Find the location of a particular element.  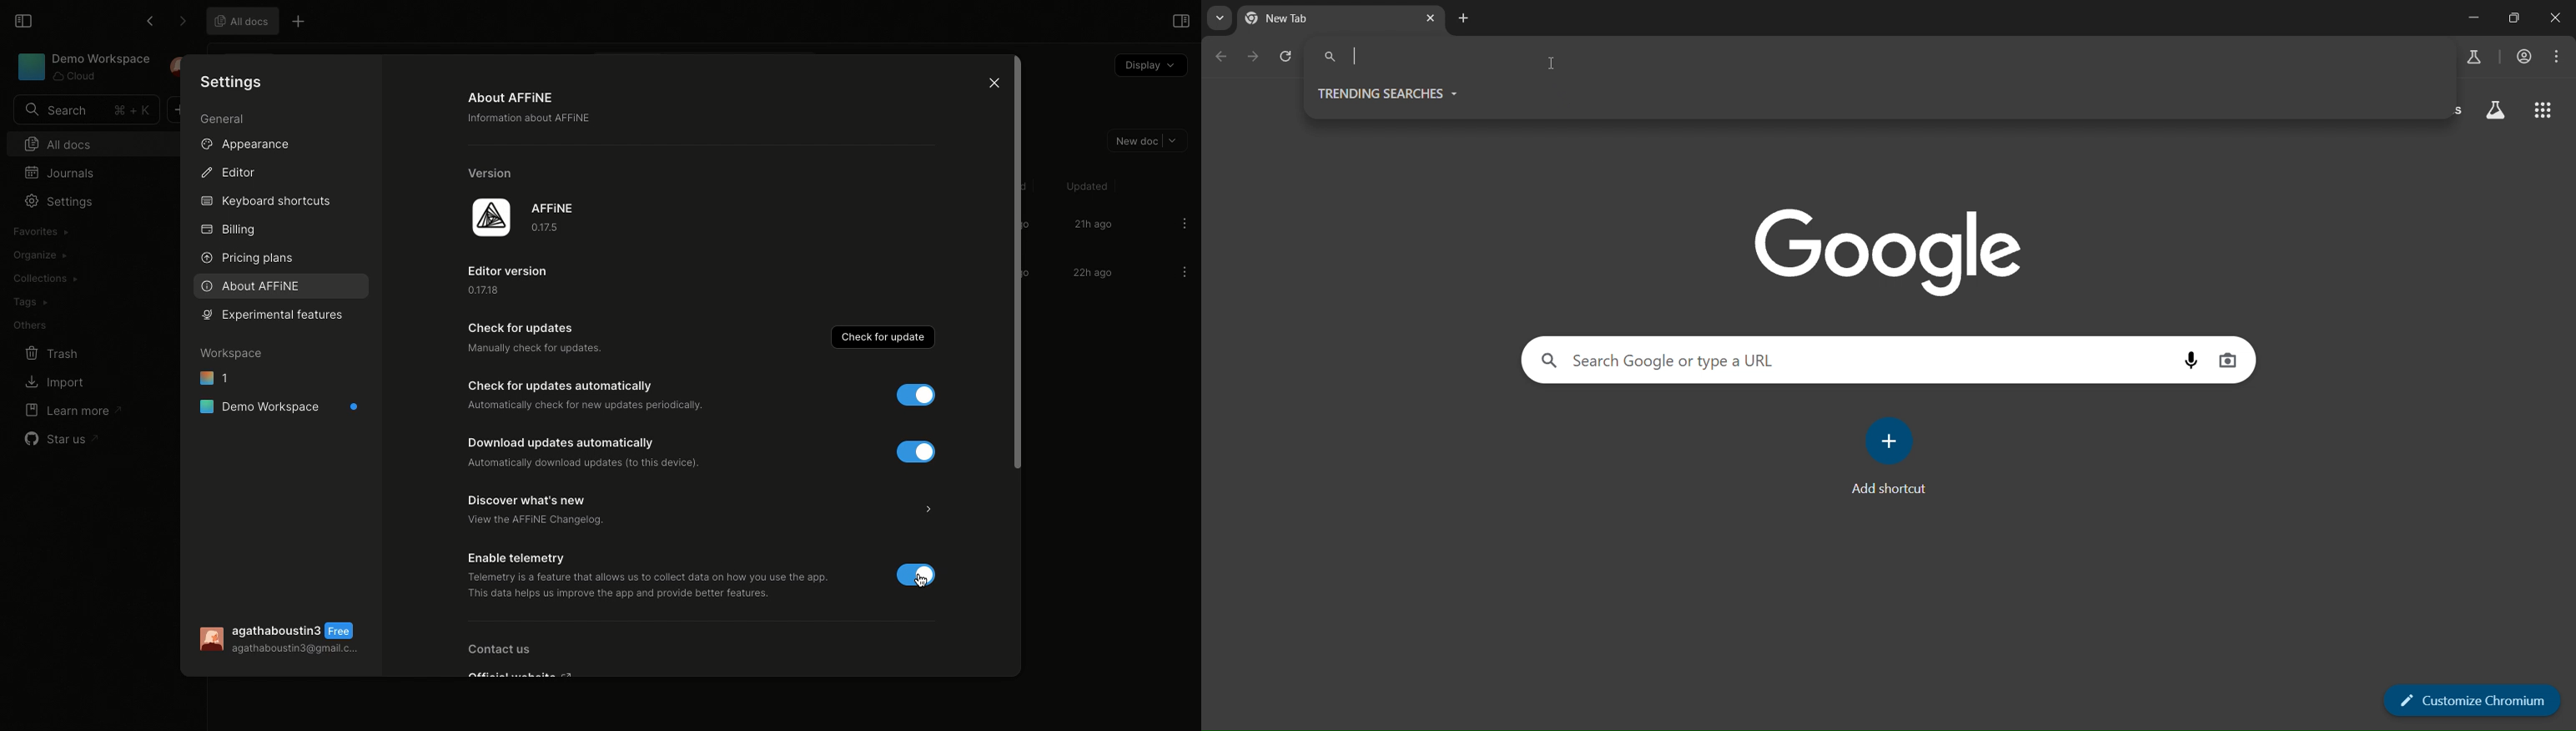

search labs is located at coordinates (2474, 56).